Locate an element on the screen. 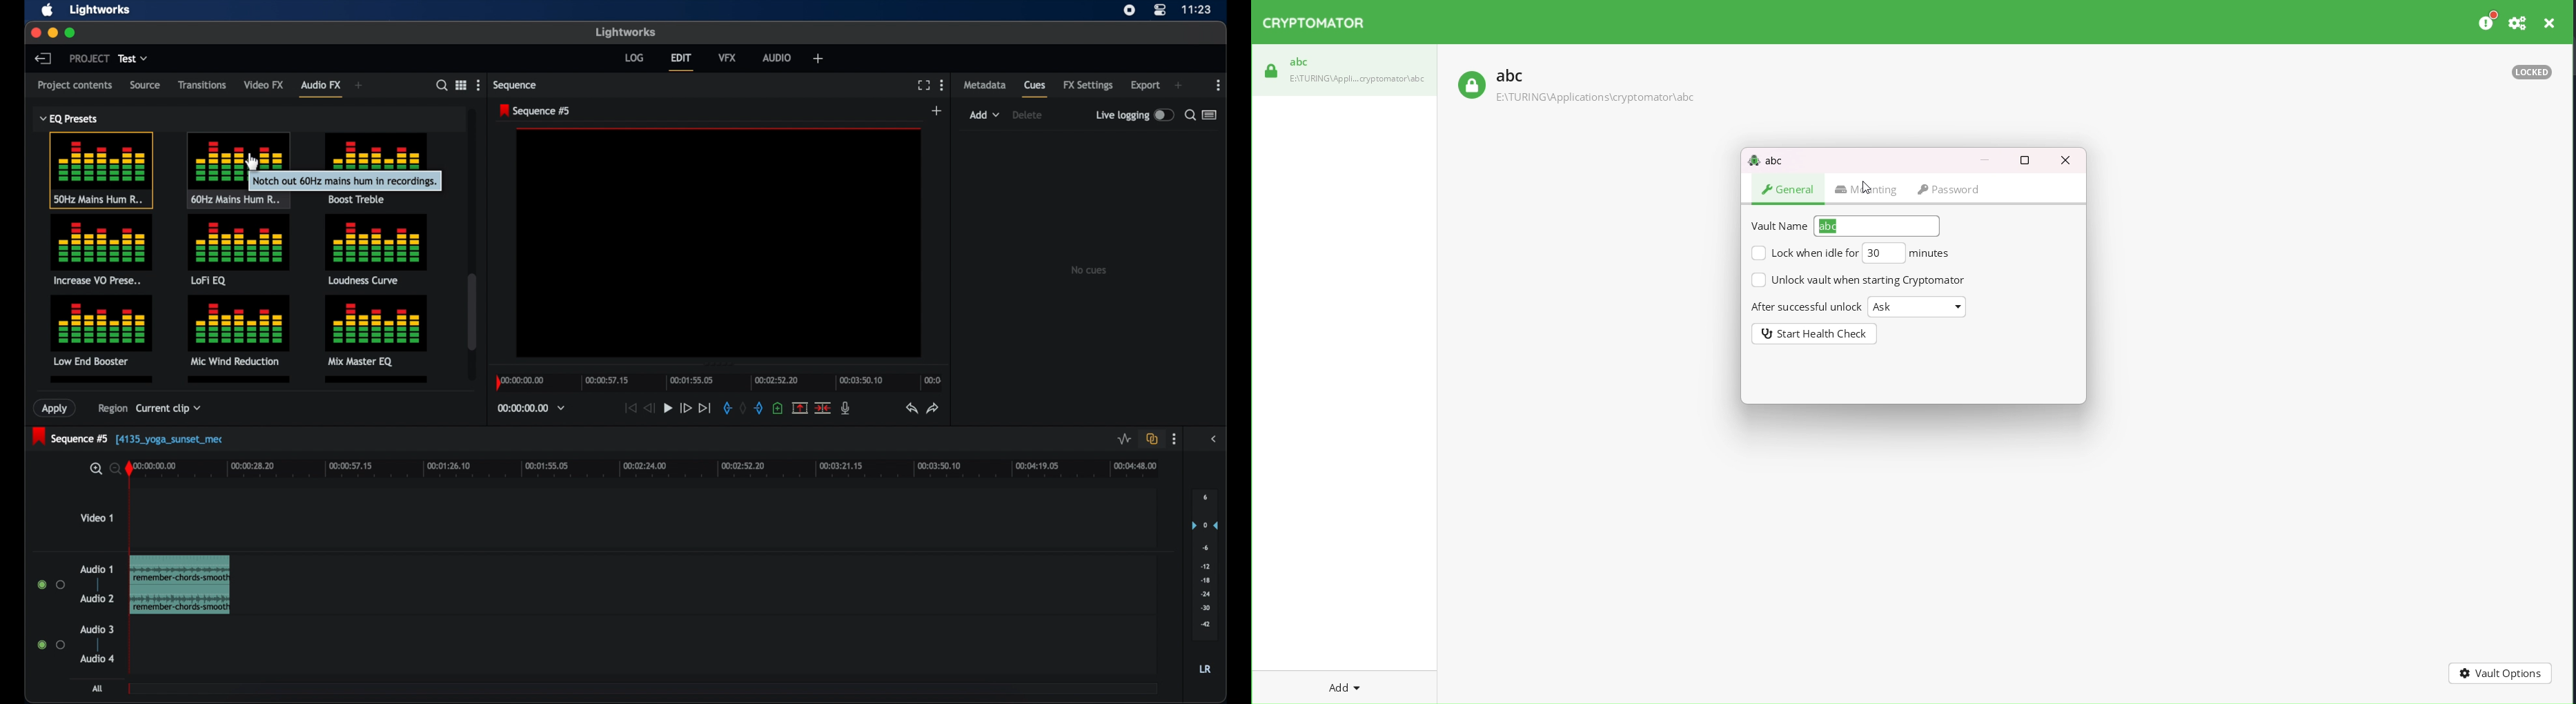  project is located at coordinates (89, 58).